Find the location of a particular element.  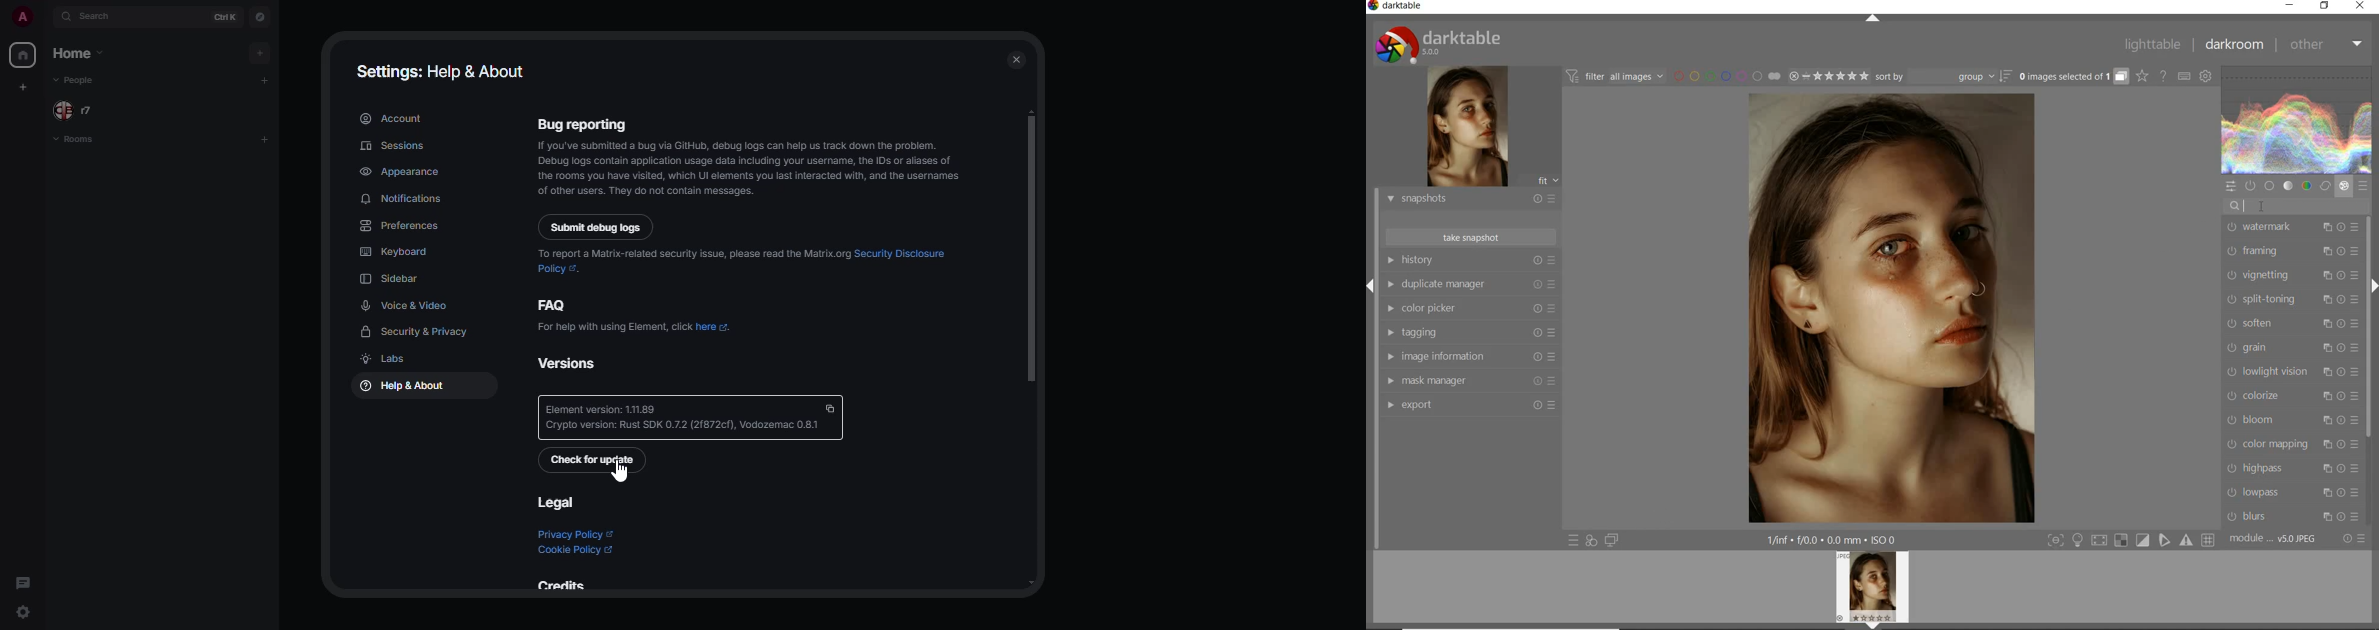

other is located at coordinates (2325, 43).